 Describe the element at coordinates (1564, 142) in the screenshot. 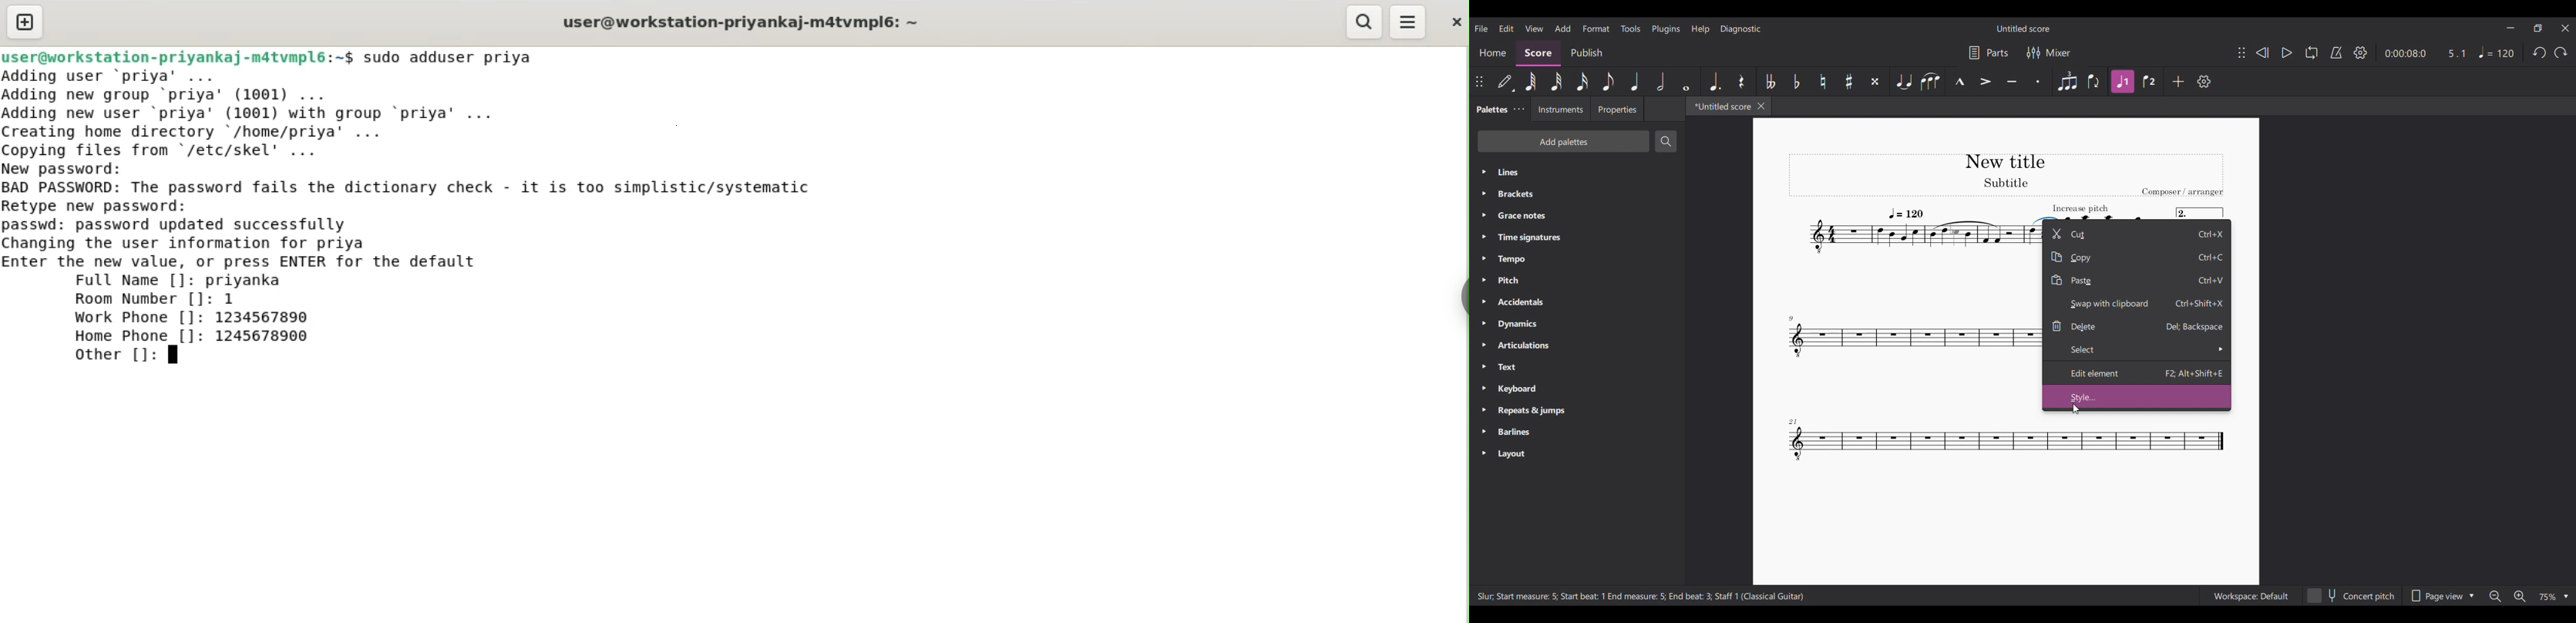

I see `Add palettes` at that location.